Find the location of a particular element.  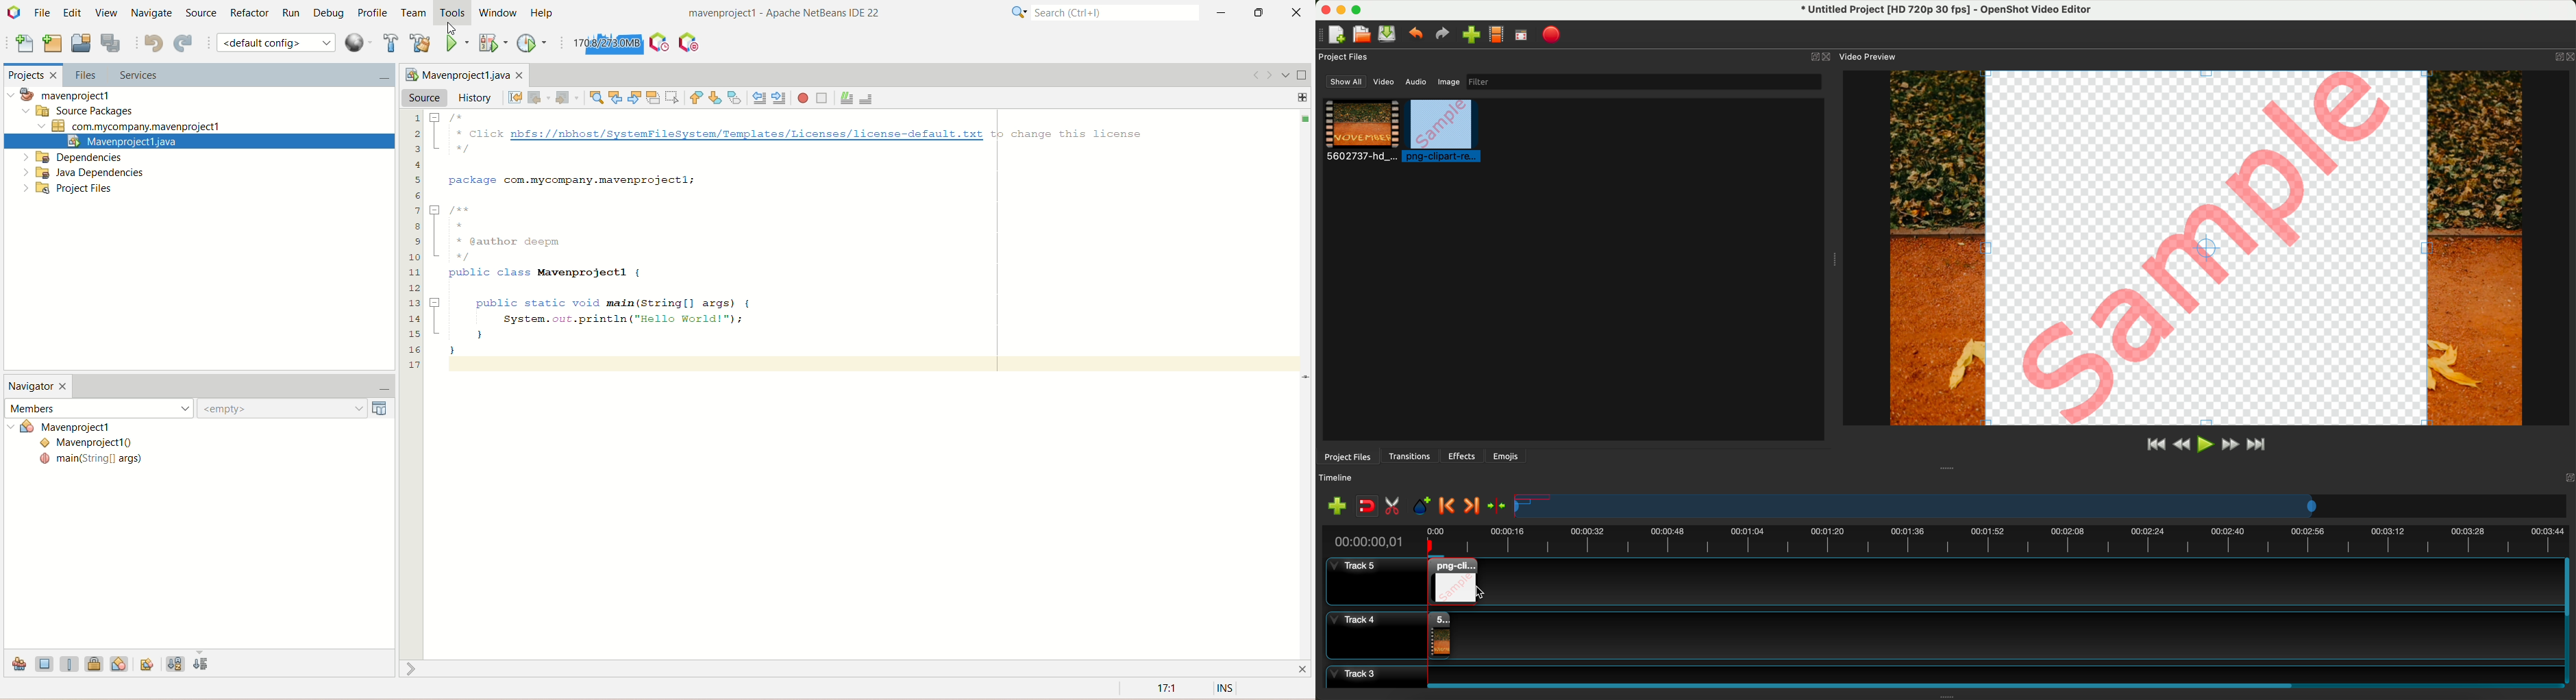

click on import files is located at coordinates (1473, 36).